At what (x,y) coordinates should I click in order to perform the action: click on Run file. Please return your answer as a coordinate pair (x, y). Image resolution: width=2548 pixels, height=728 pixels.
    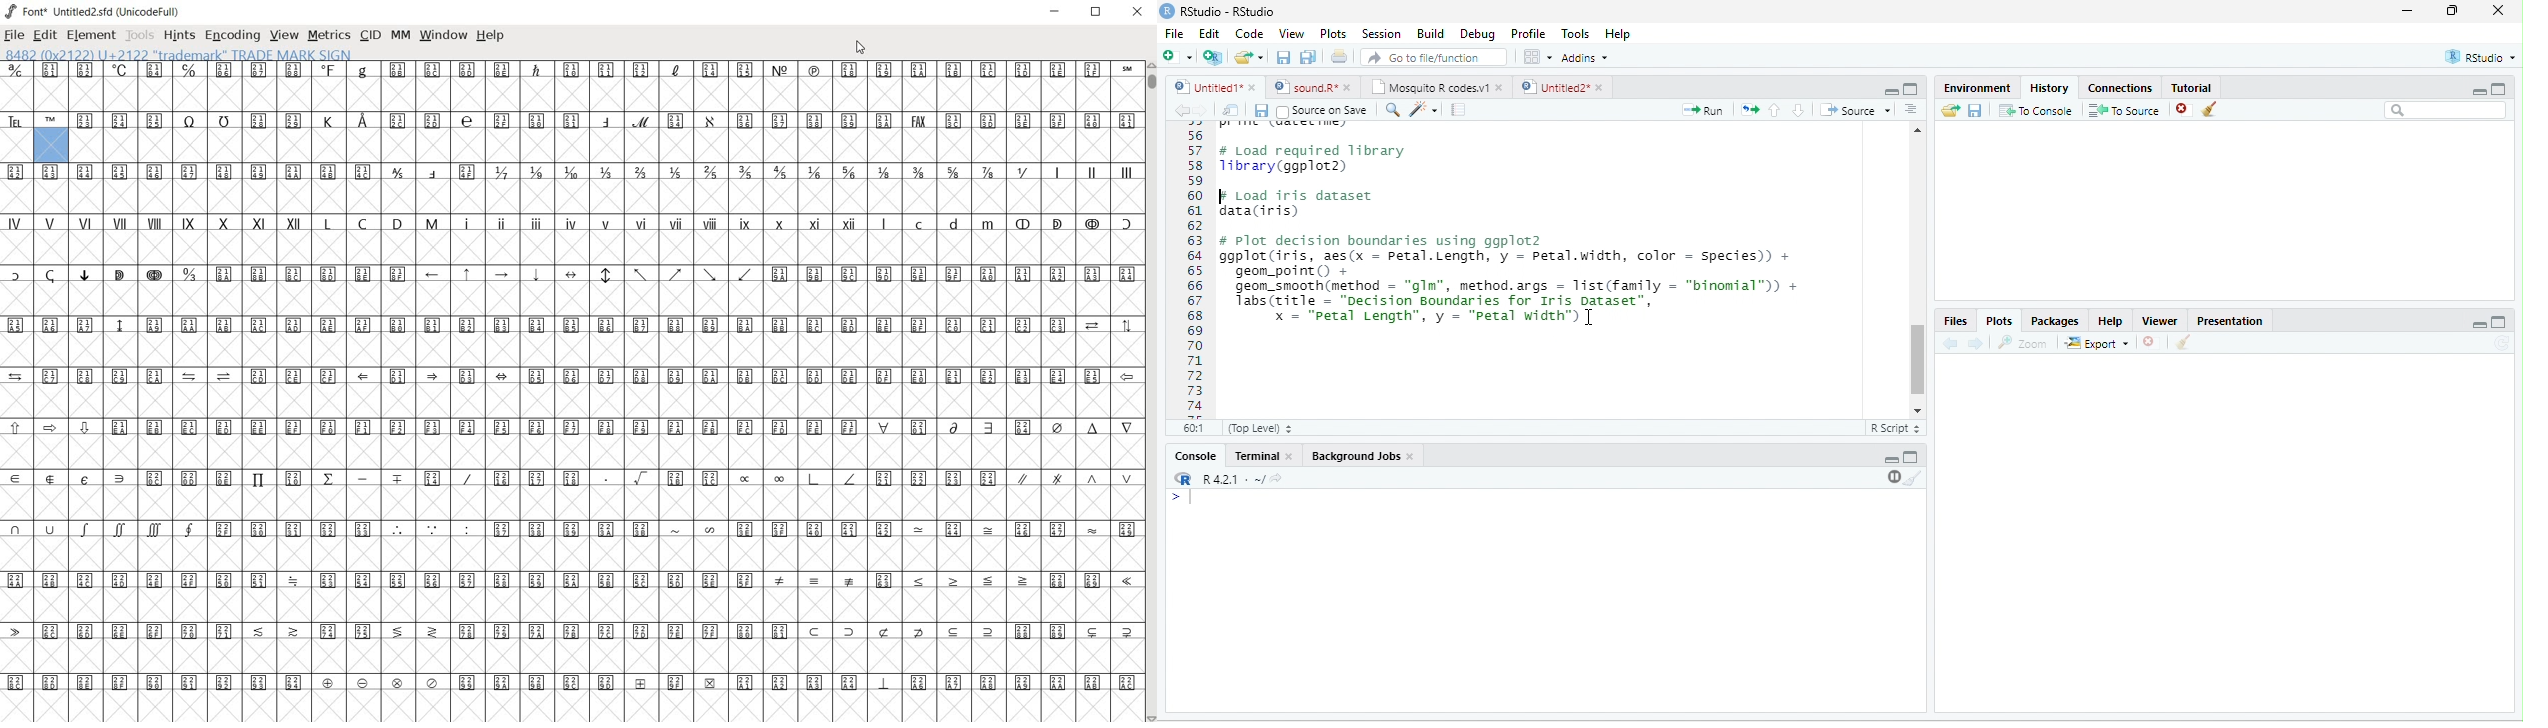
    Looking at the image, I should click on (1702, 110).